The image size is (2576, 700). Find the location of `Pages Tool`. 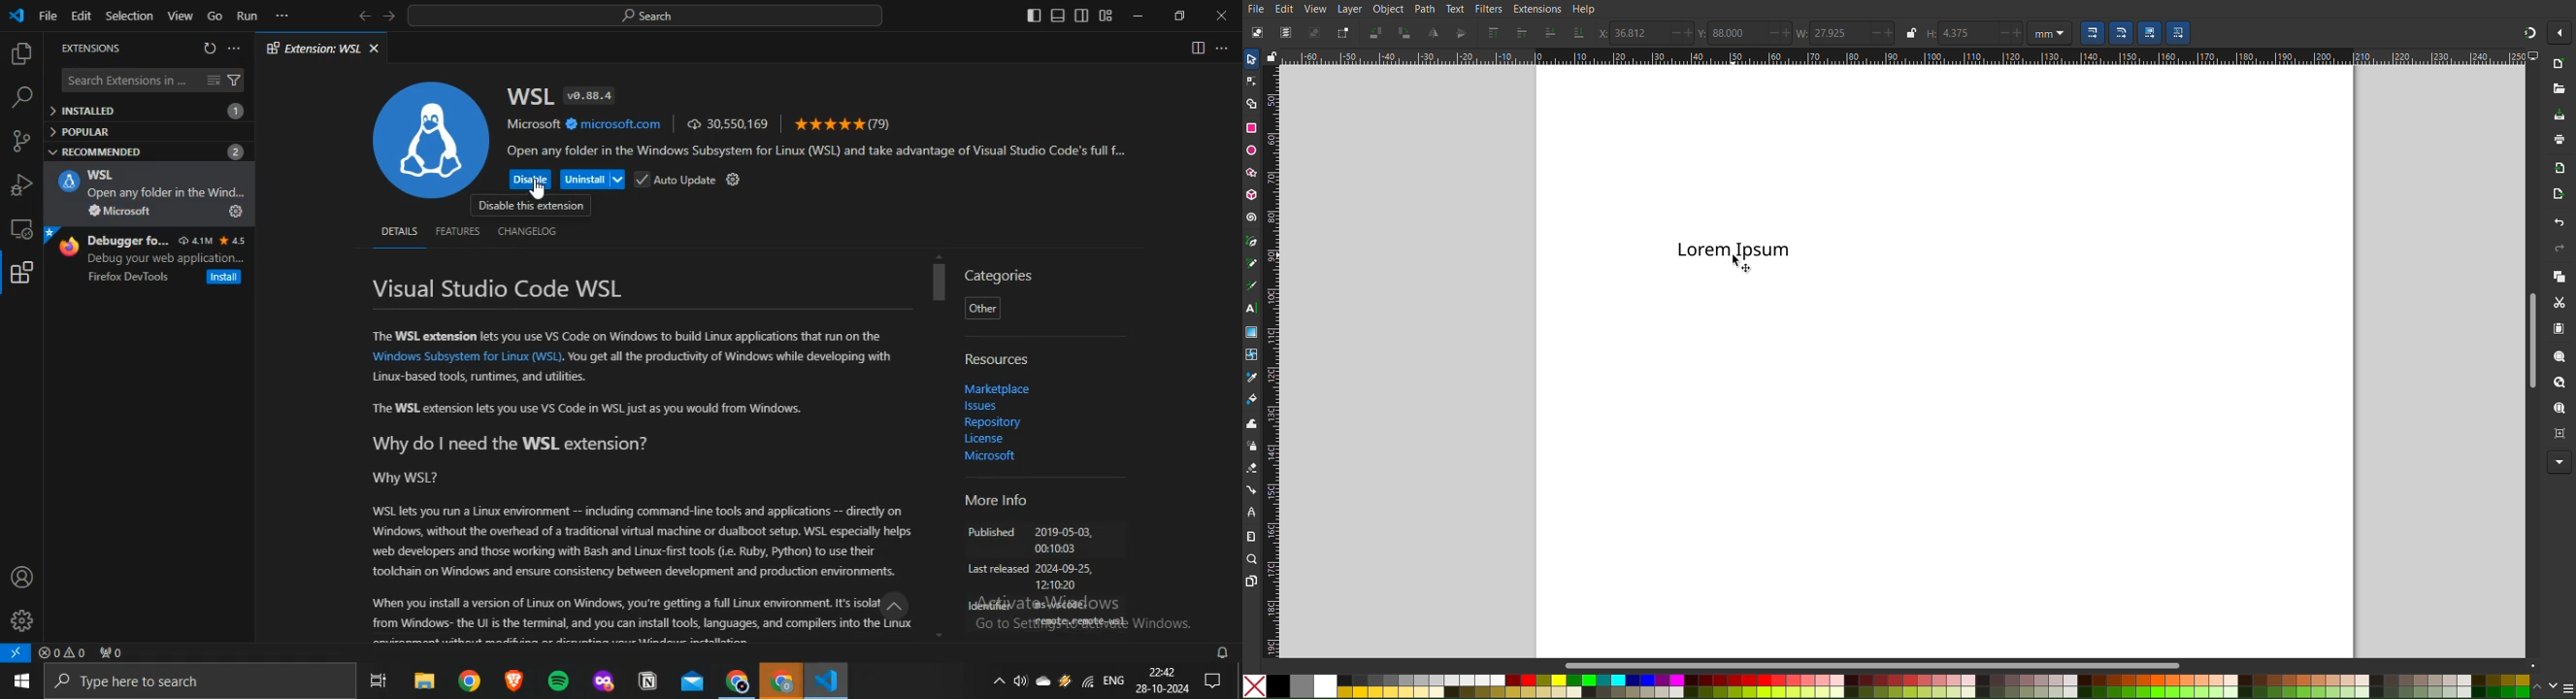

Pages Tool is located at coordinates (1251, 581).